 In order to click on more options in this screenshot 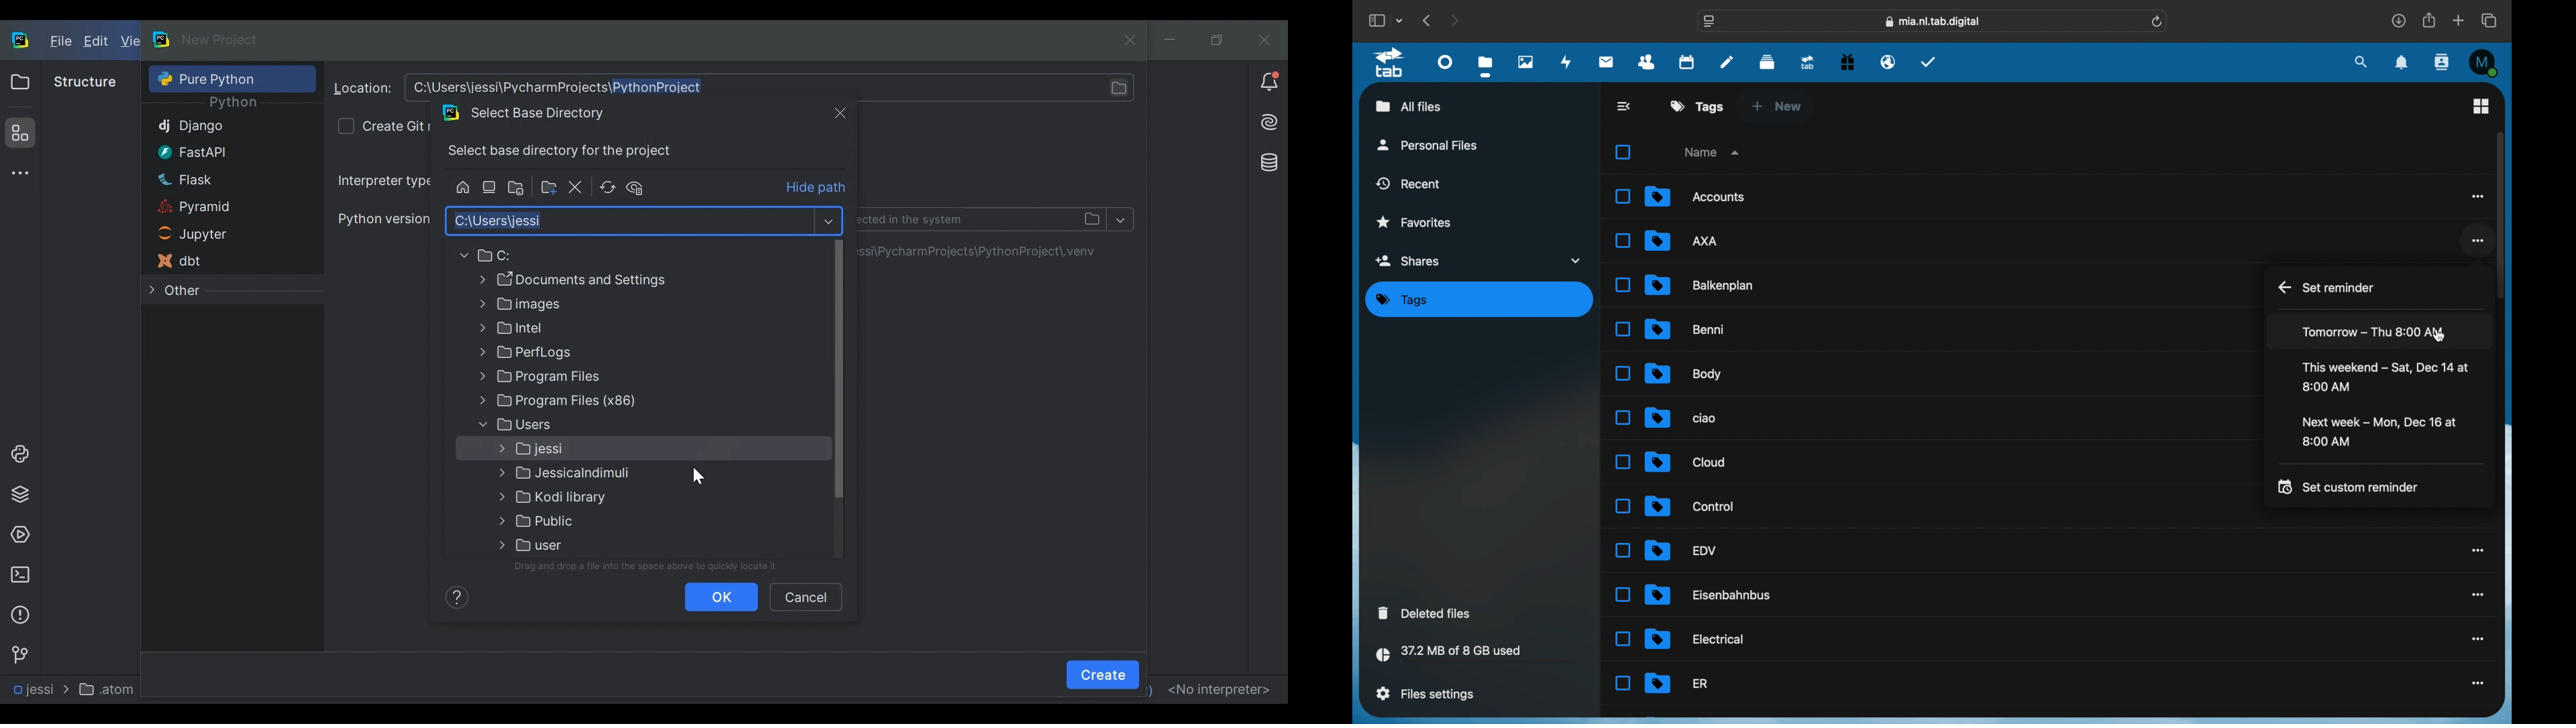, I will do `click(2476, 241)`.